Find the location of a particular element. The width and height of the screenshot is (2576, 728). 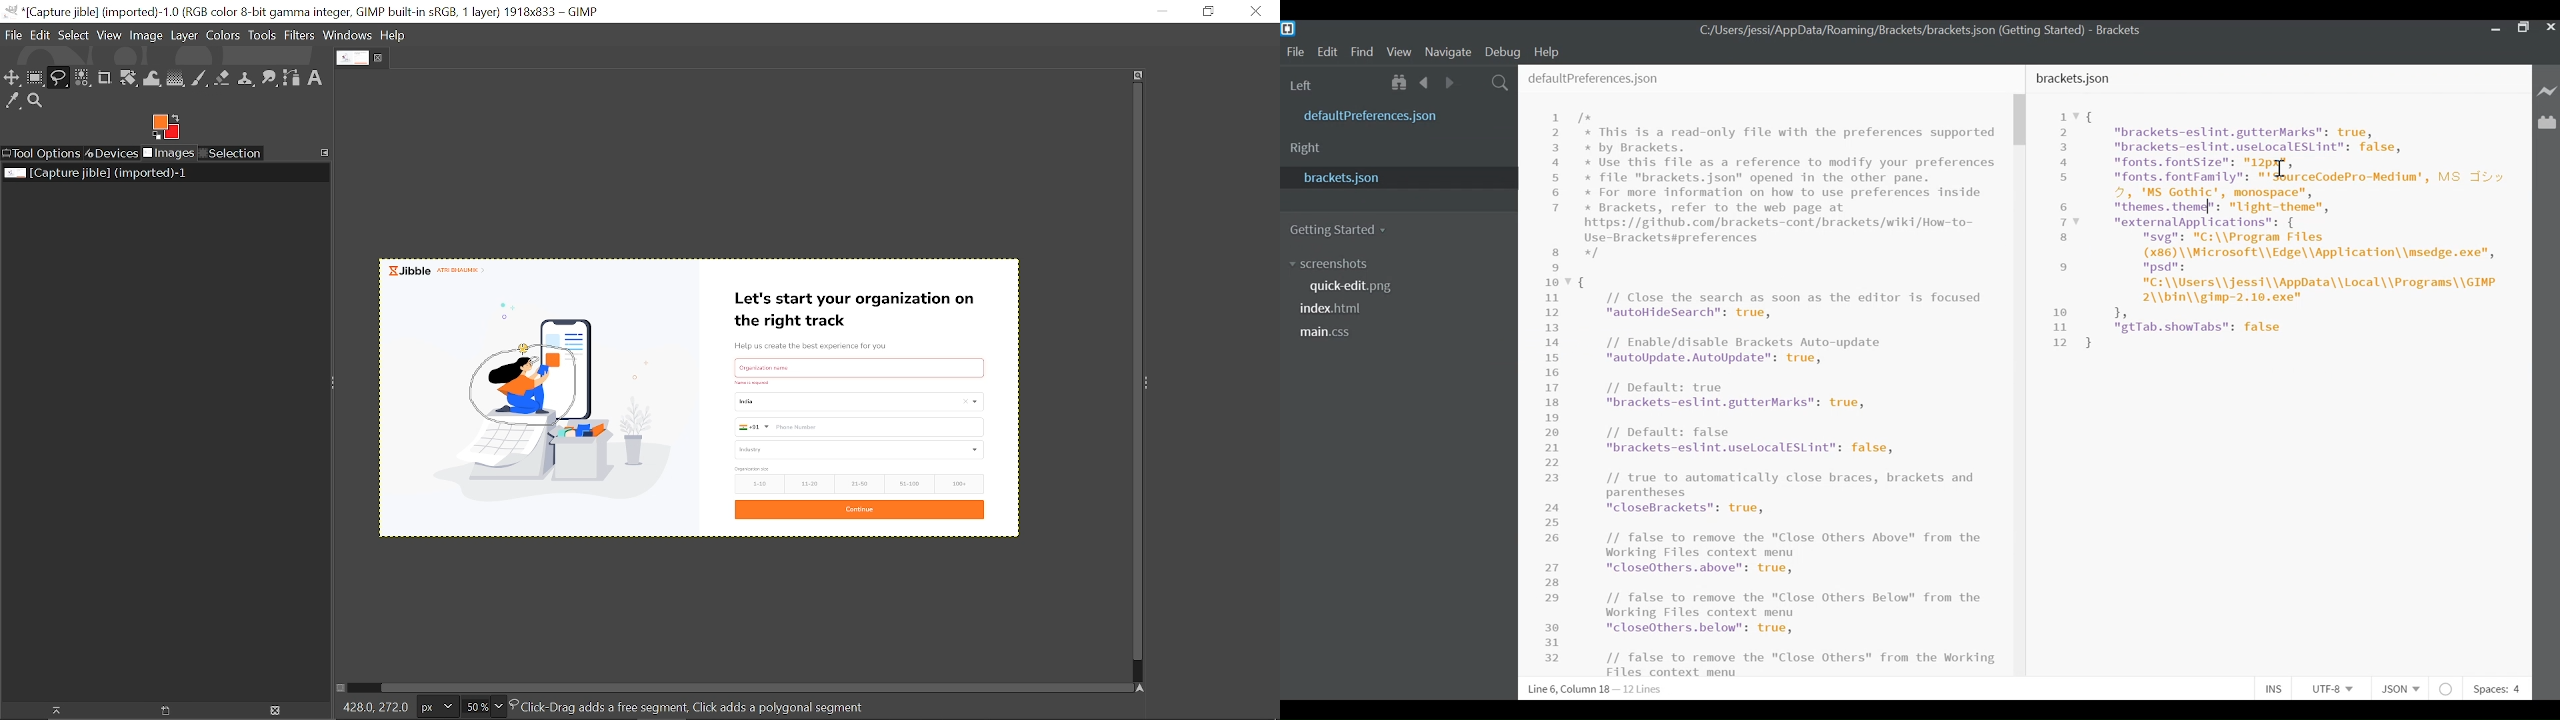

Filters is located at coordinates (300, 36).